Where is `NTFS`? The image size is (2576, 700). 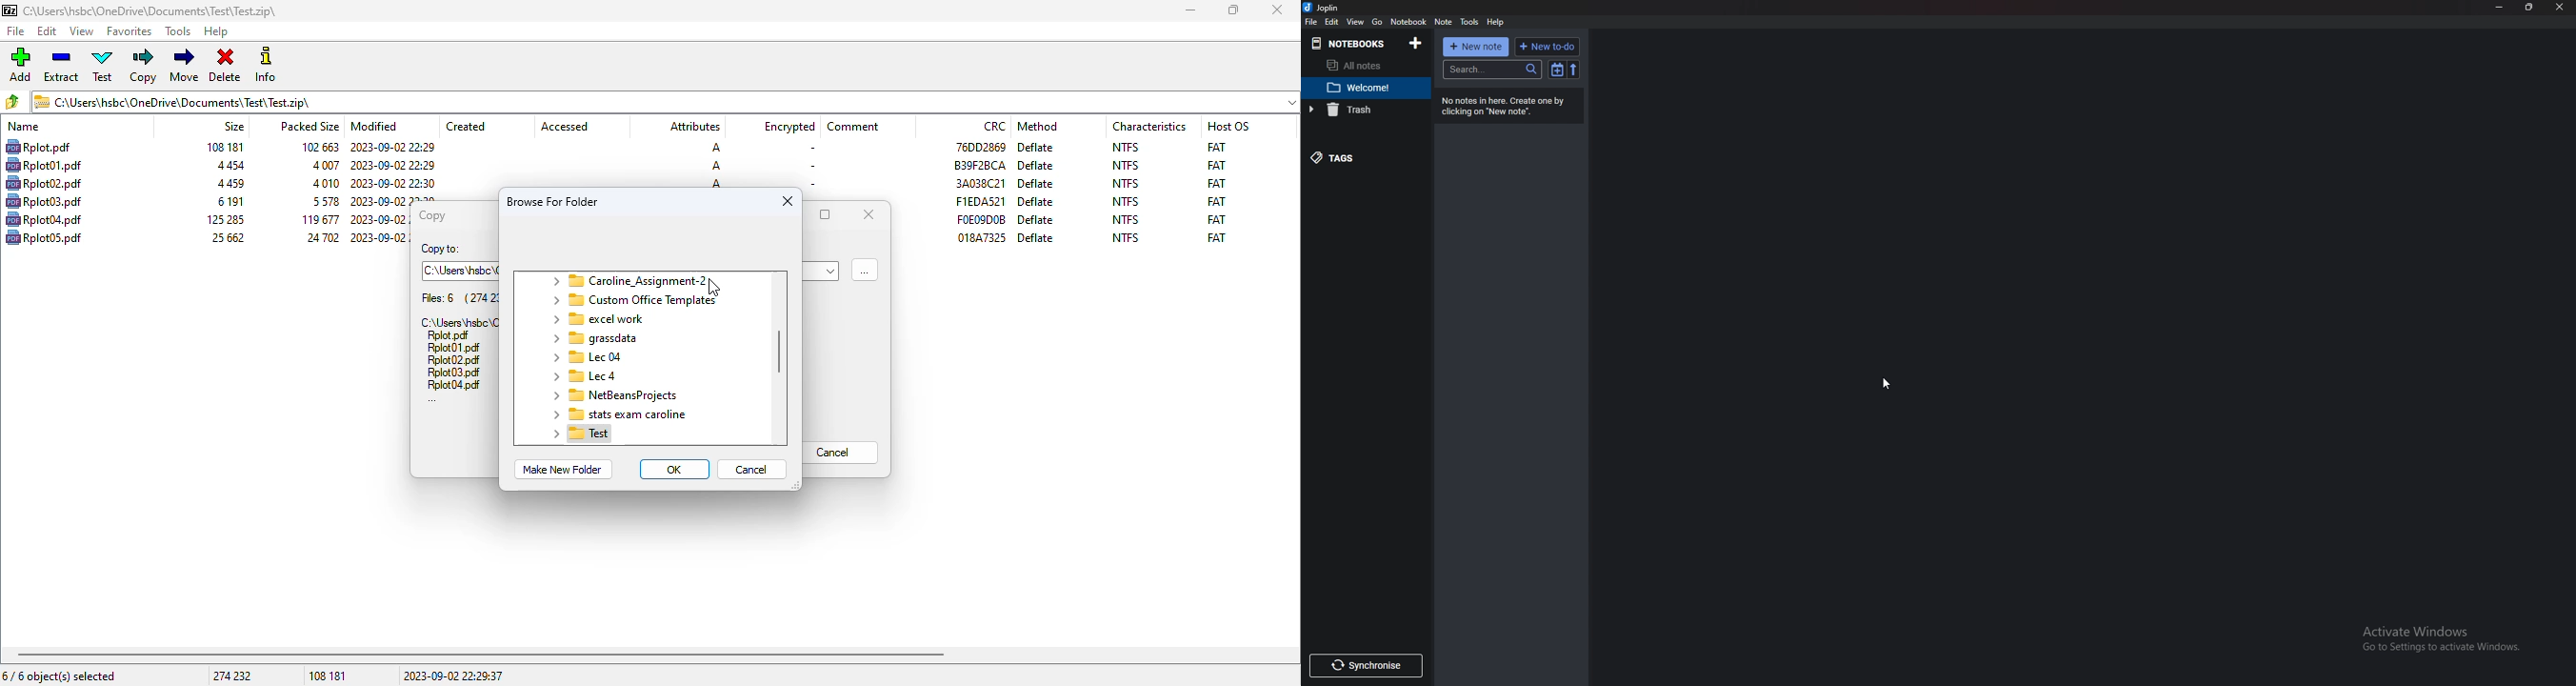 NTFS is located at coordinates (1126, 166).